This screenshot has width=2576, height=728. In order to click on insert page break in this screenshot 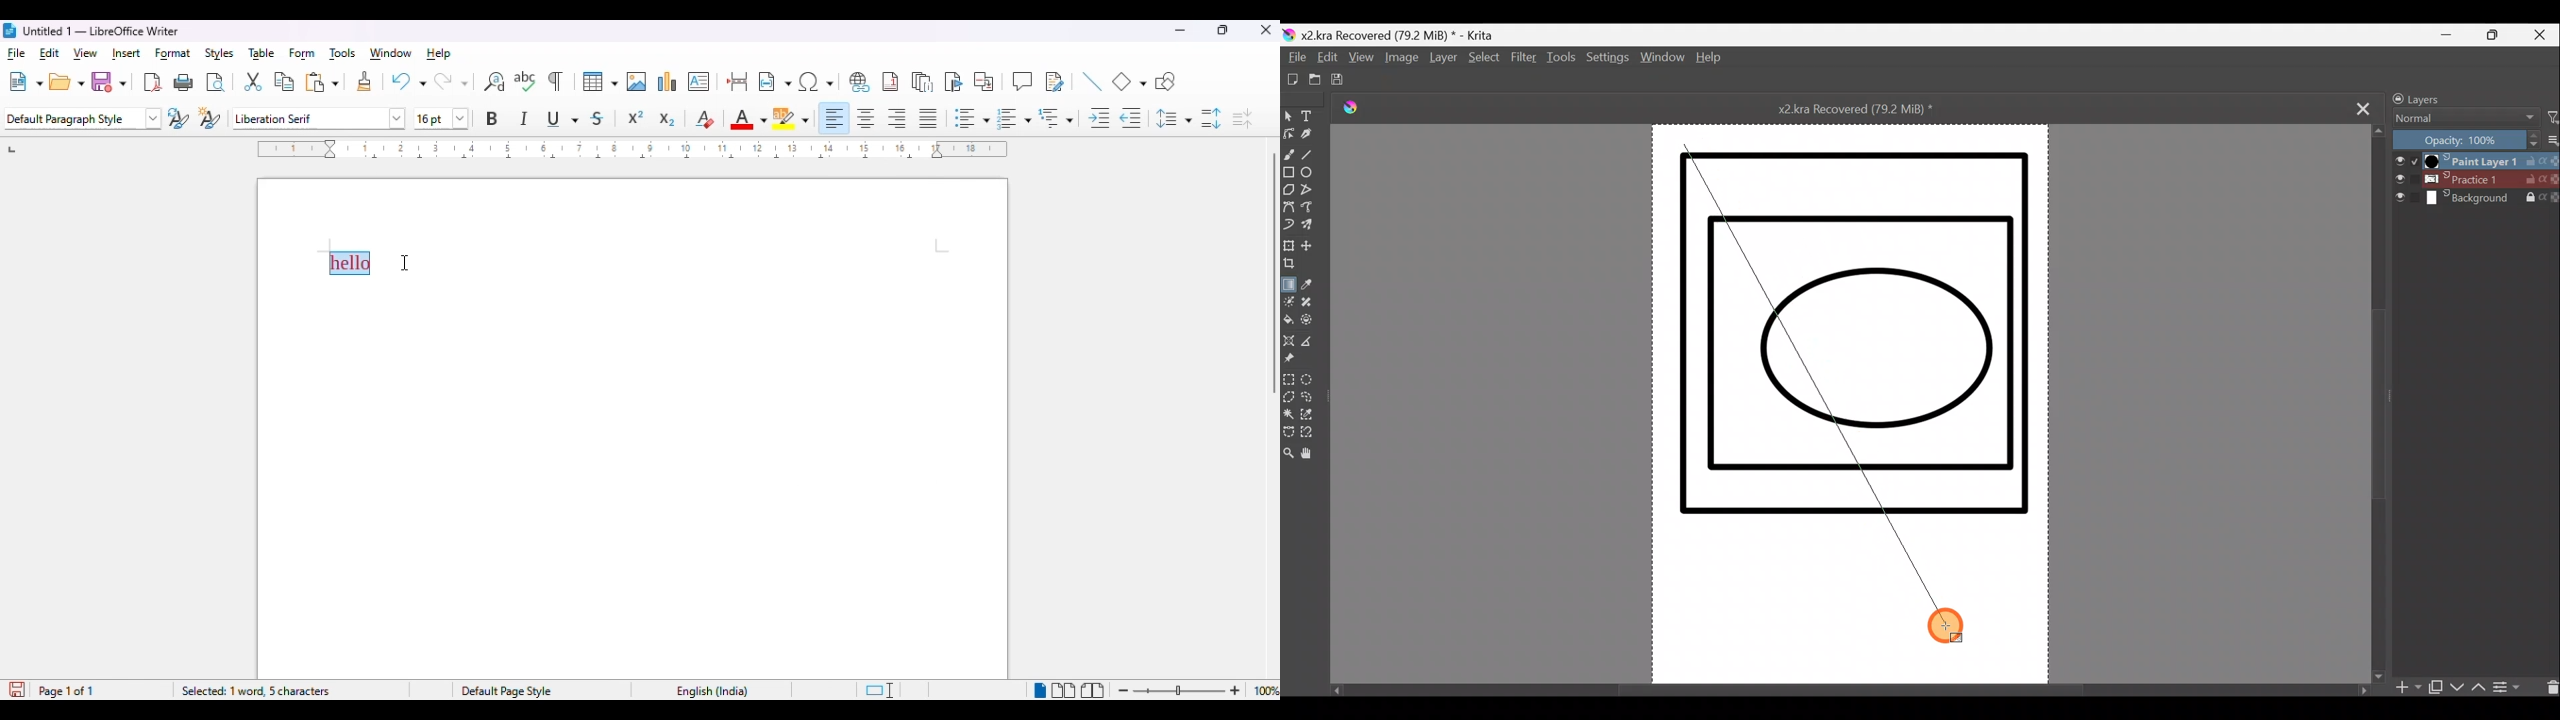, I will do `click(738, 81)`.